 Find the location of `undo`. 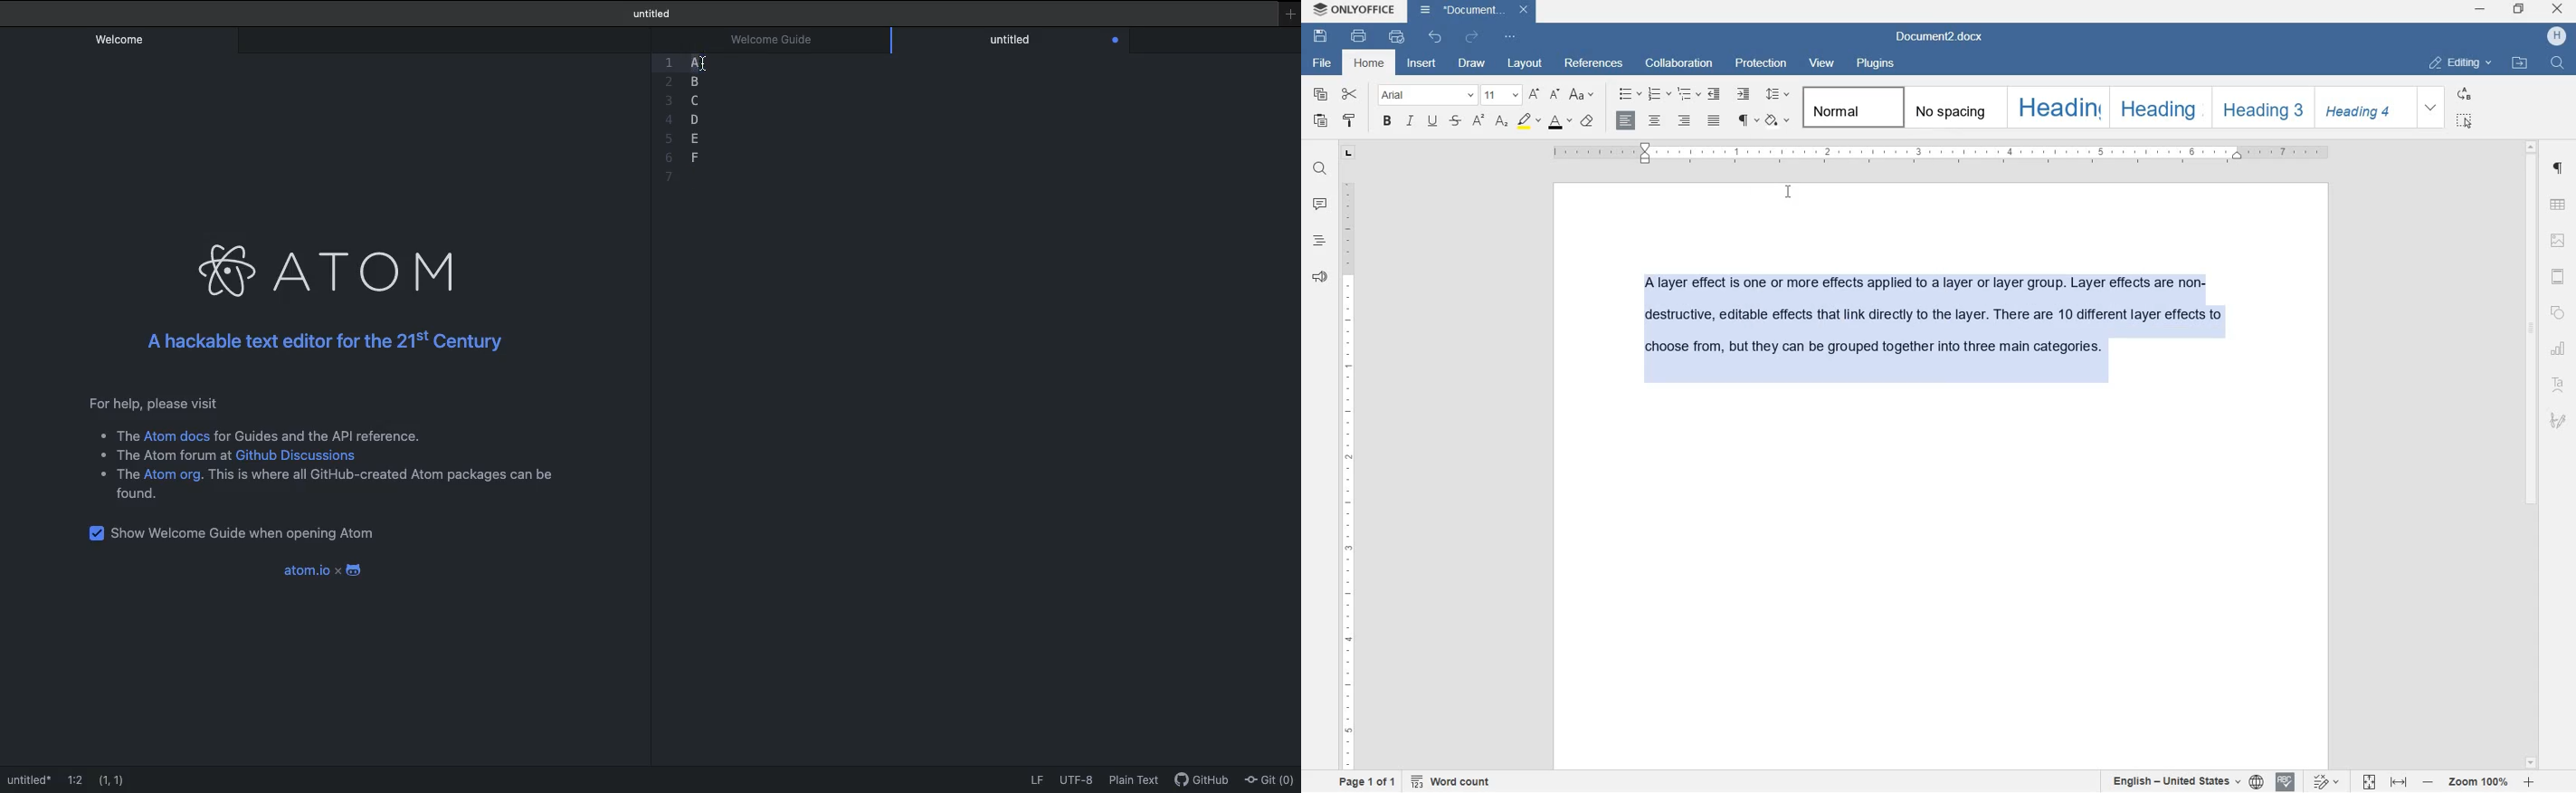

undo is located at coordinates (1435, 36).